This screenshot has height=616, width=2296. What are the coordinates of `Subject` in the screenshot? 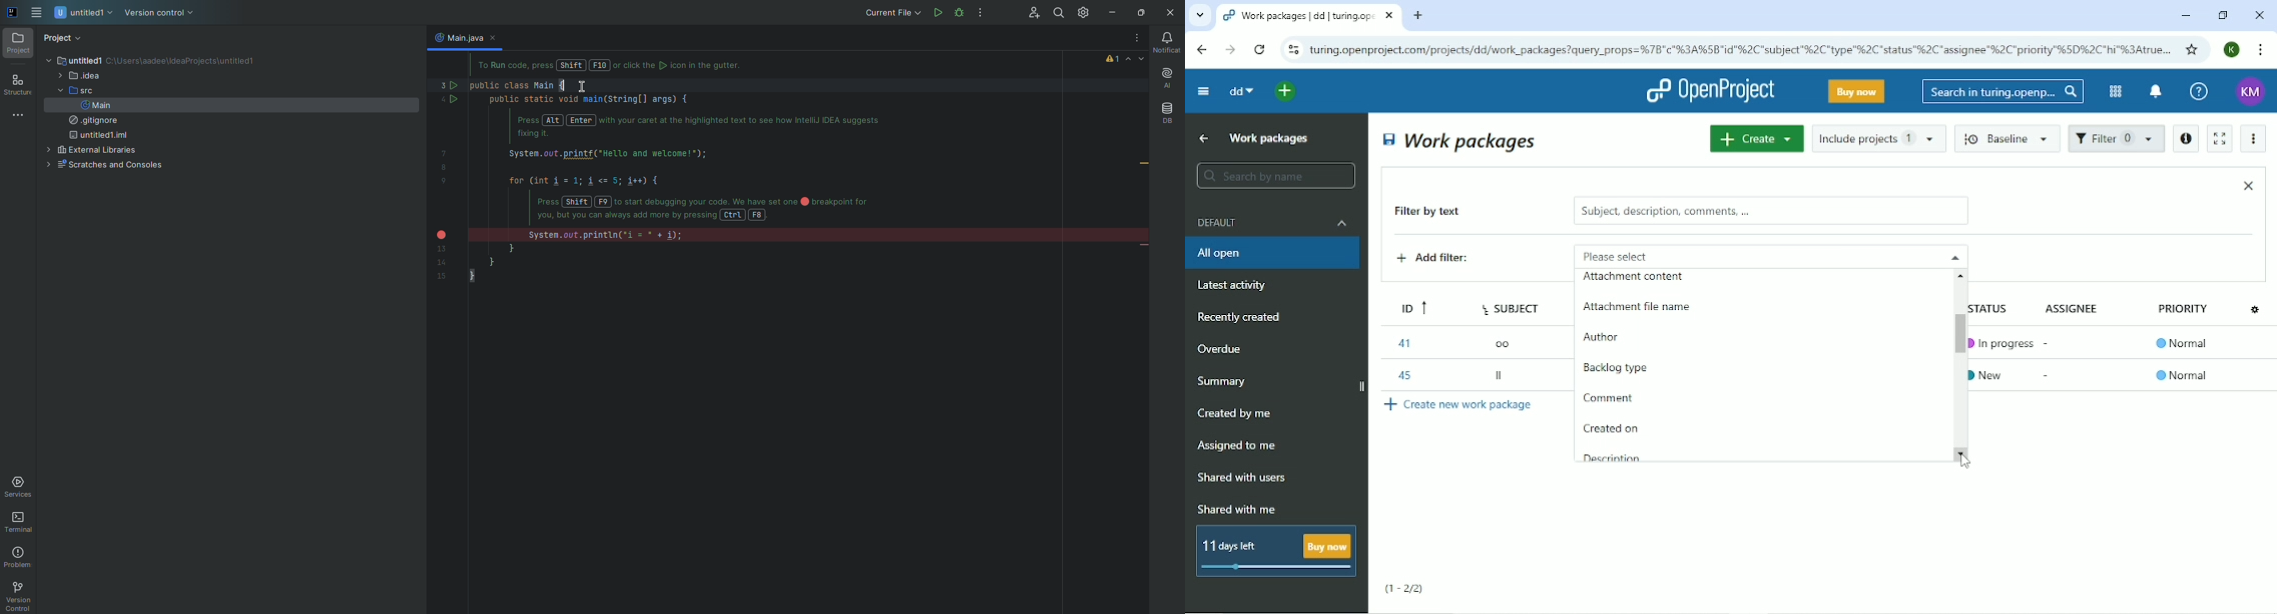 It's located at (1513, 305).